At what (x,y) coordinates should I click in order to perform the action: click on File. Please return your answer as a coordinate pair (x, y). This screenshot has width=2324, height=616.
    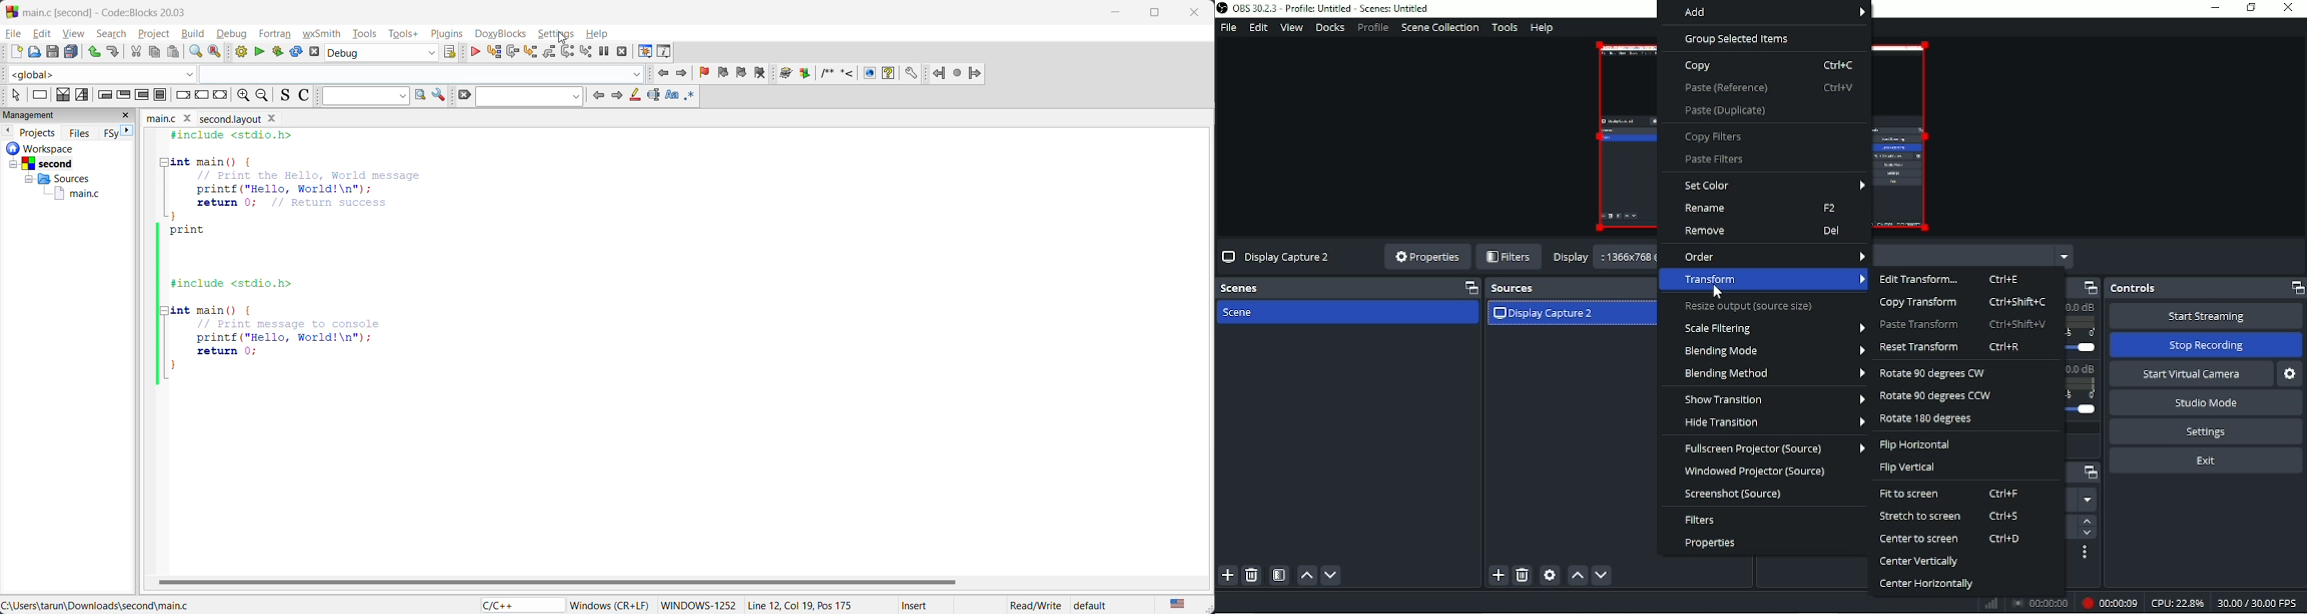
    Looking at the image, I should click on (1228, 27).